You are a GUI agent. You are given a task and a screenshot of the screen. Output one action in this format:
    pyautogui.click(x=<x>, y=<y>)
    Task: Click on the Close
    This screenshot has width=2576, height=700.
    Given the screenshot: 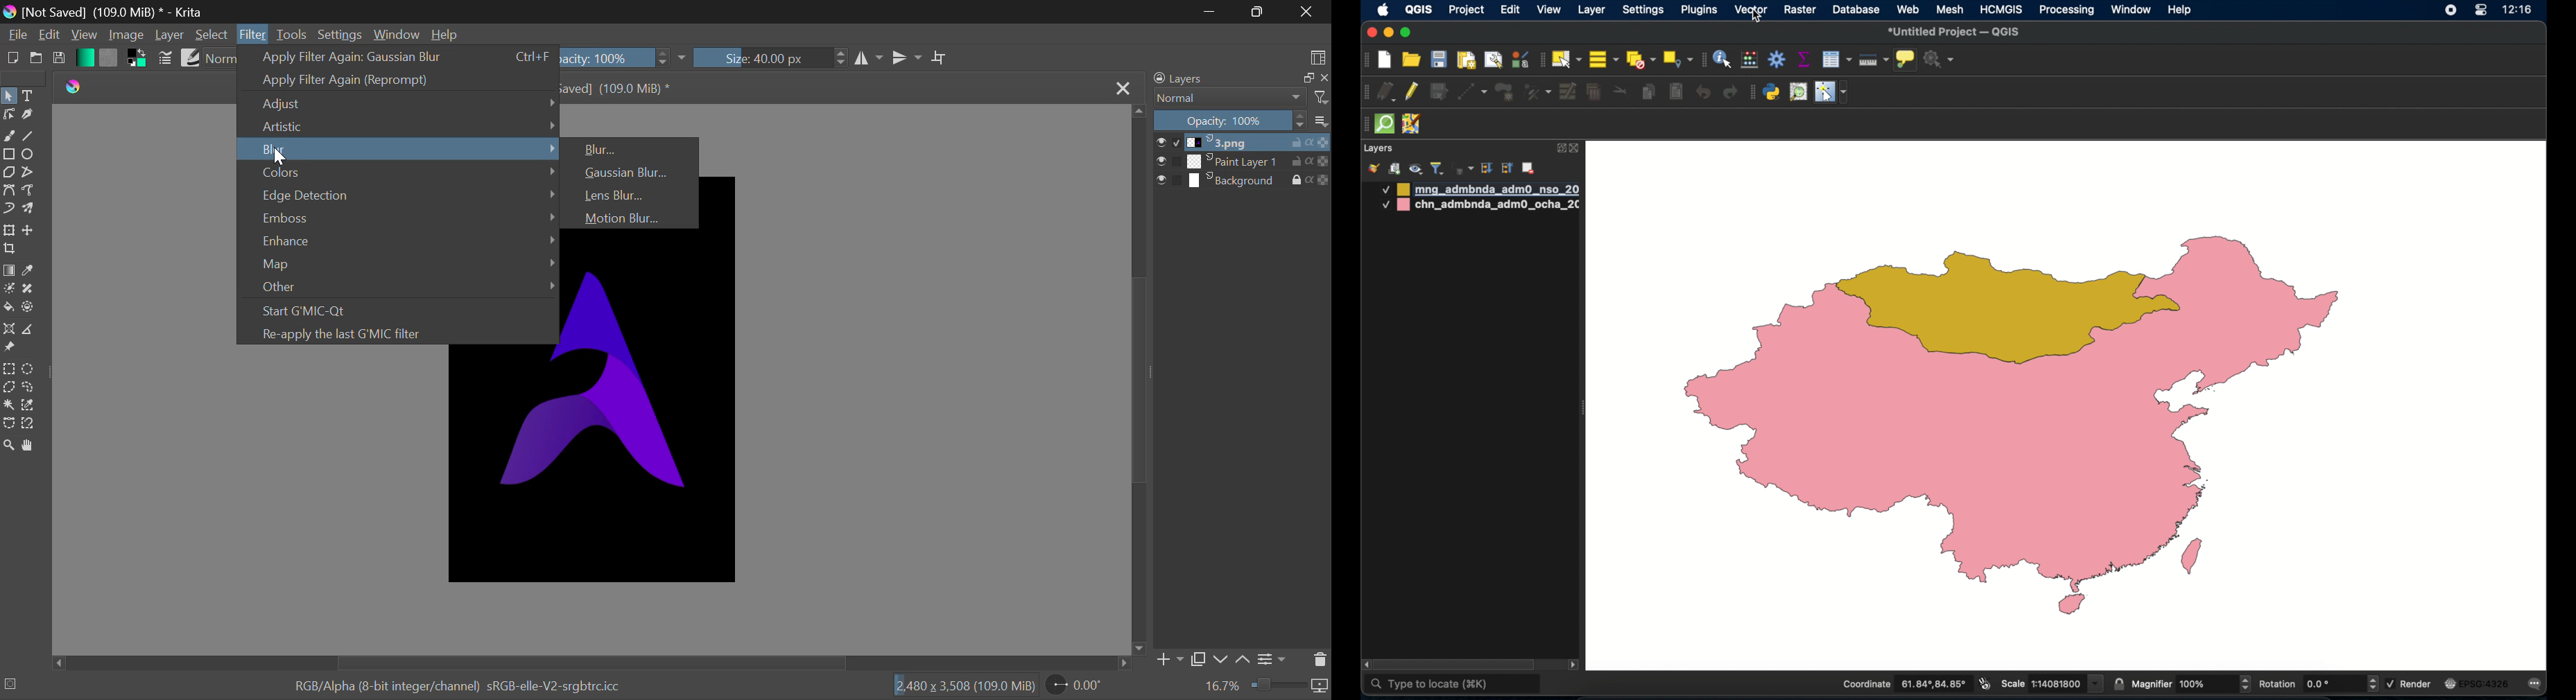 What is the action you would take?
    pyautogui.click(x=1306, y=12)
    